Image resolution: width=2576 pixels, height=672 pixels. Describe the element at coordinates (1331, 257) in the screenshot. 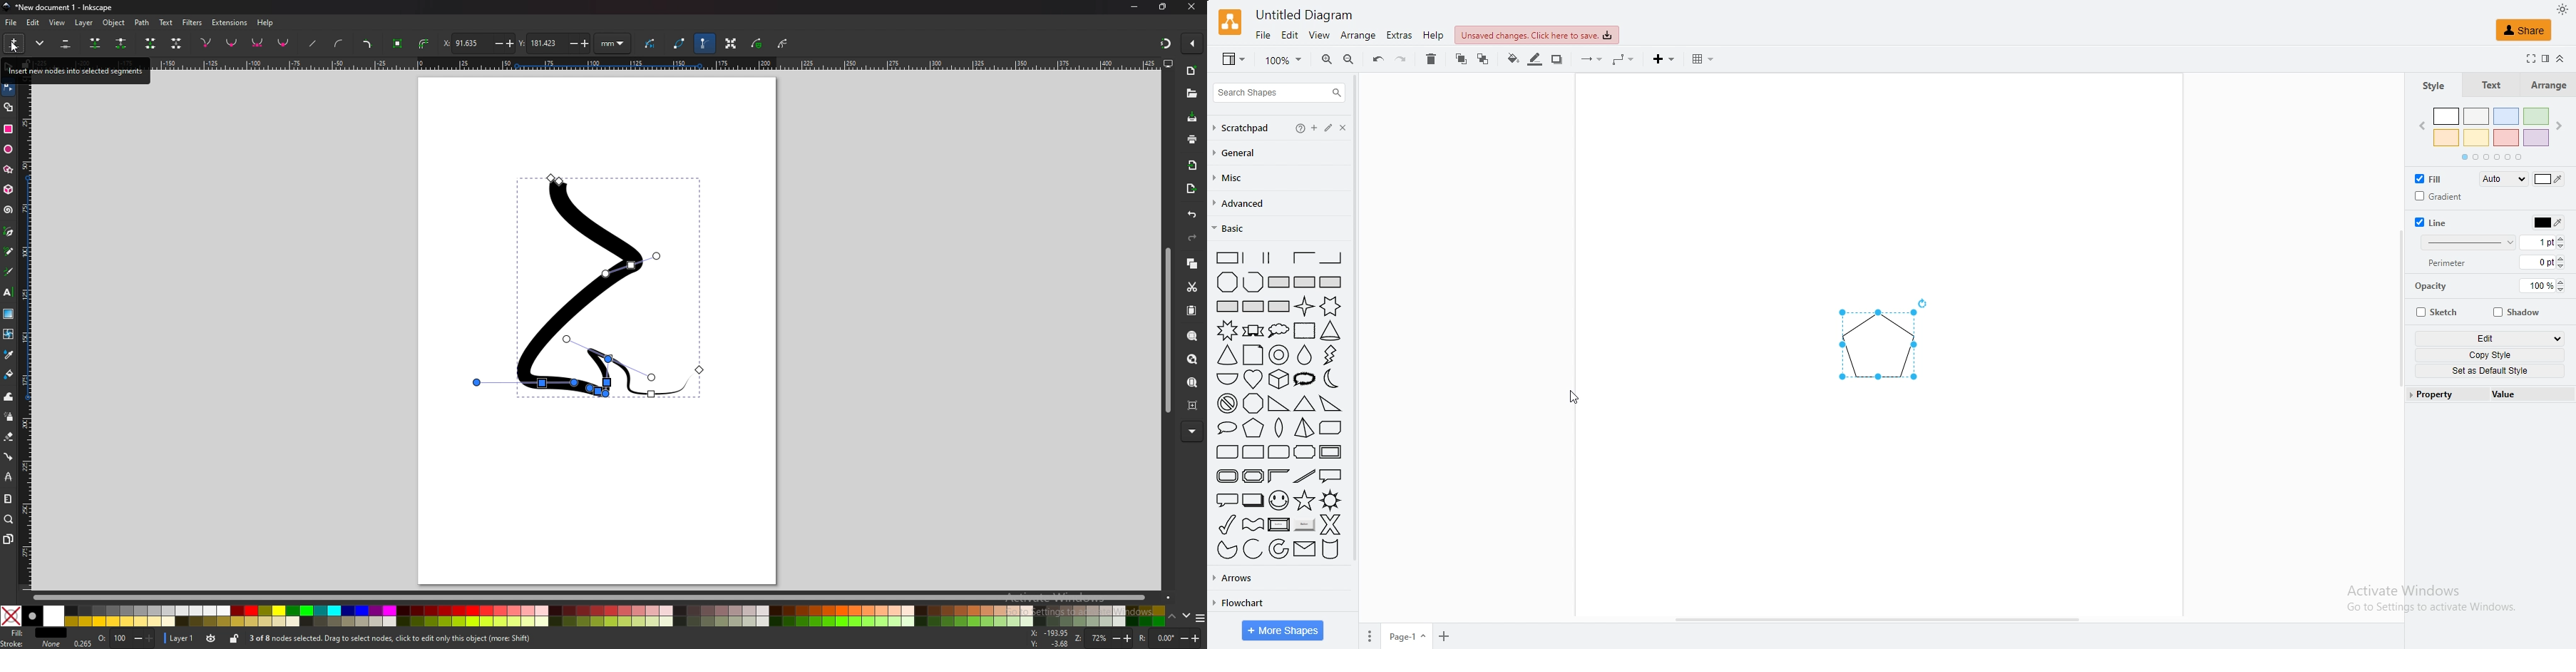

I see `partial rectangle` at that location.